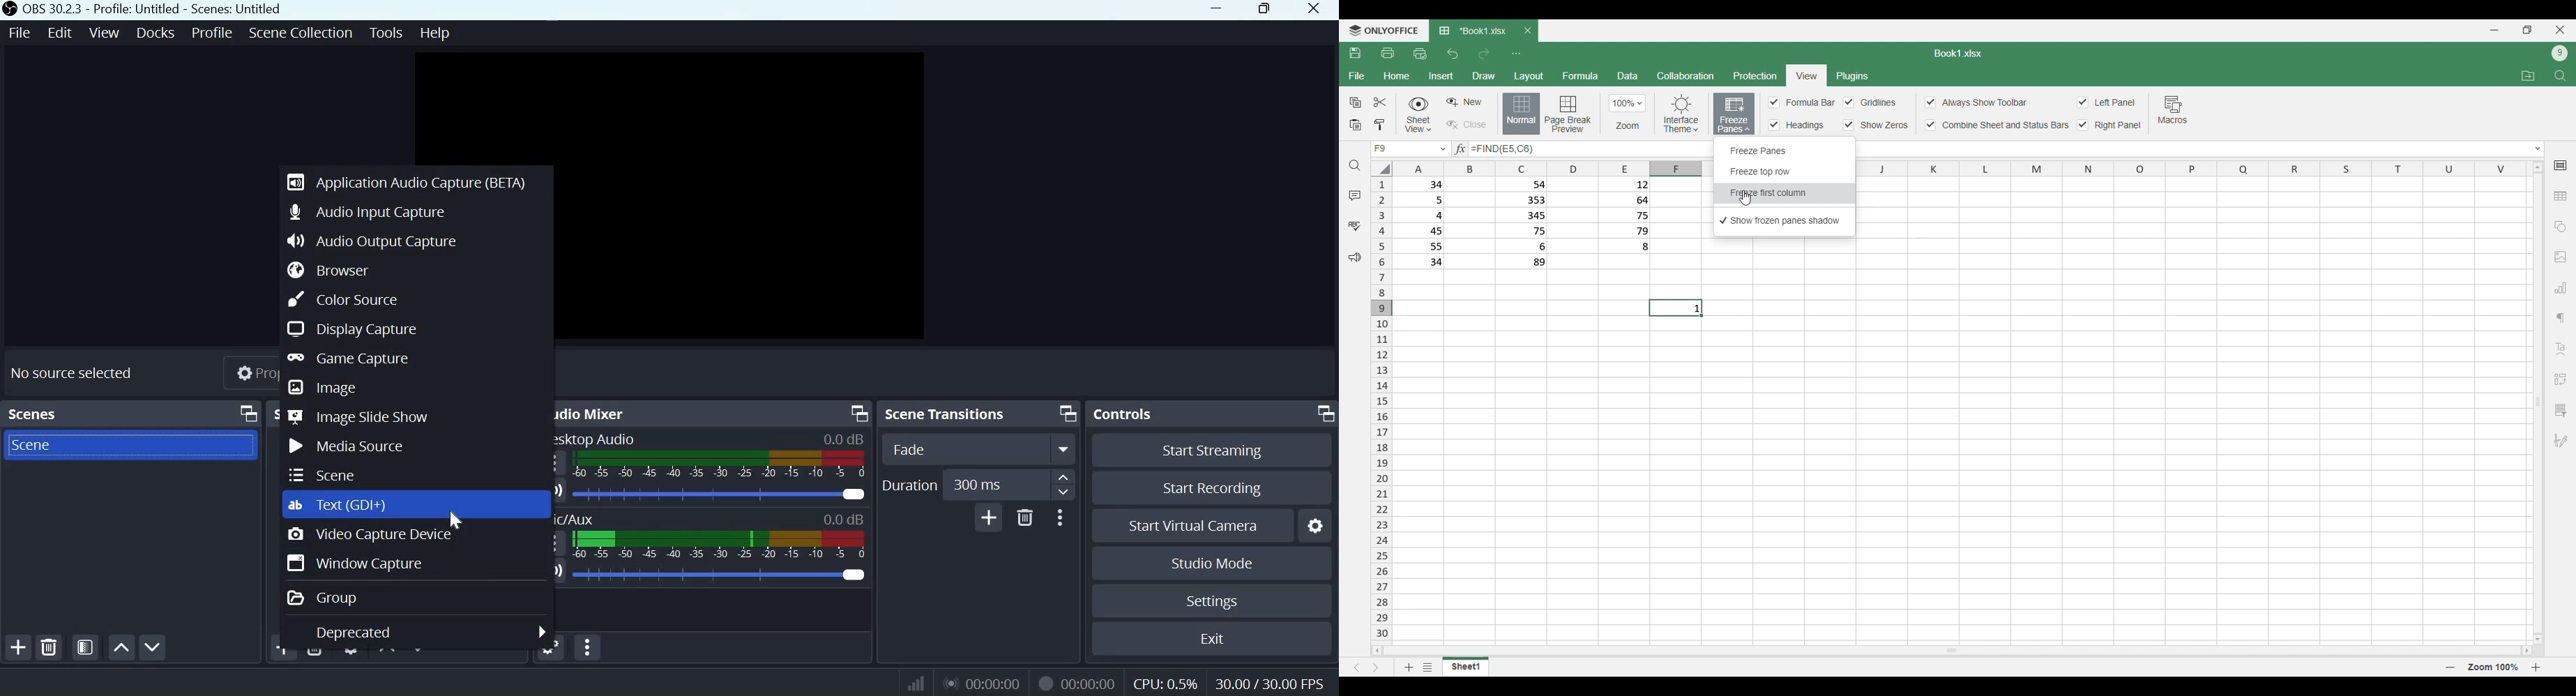 The width and height of the screenshot is (2576, 700). Describe the element at coordinates (1869, 102) in the screenshot. I see `Toggles for each cell` at that location.